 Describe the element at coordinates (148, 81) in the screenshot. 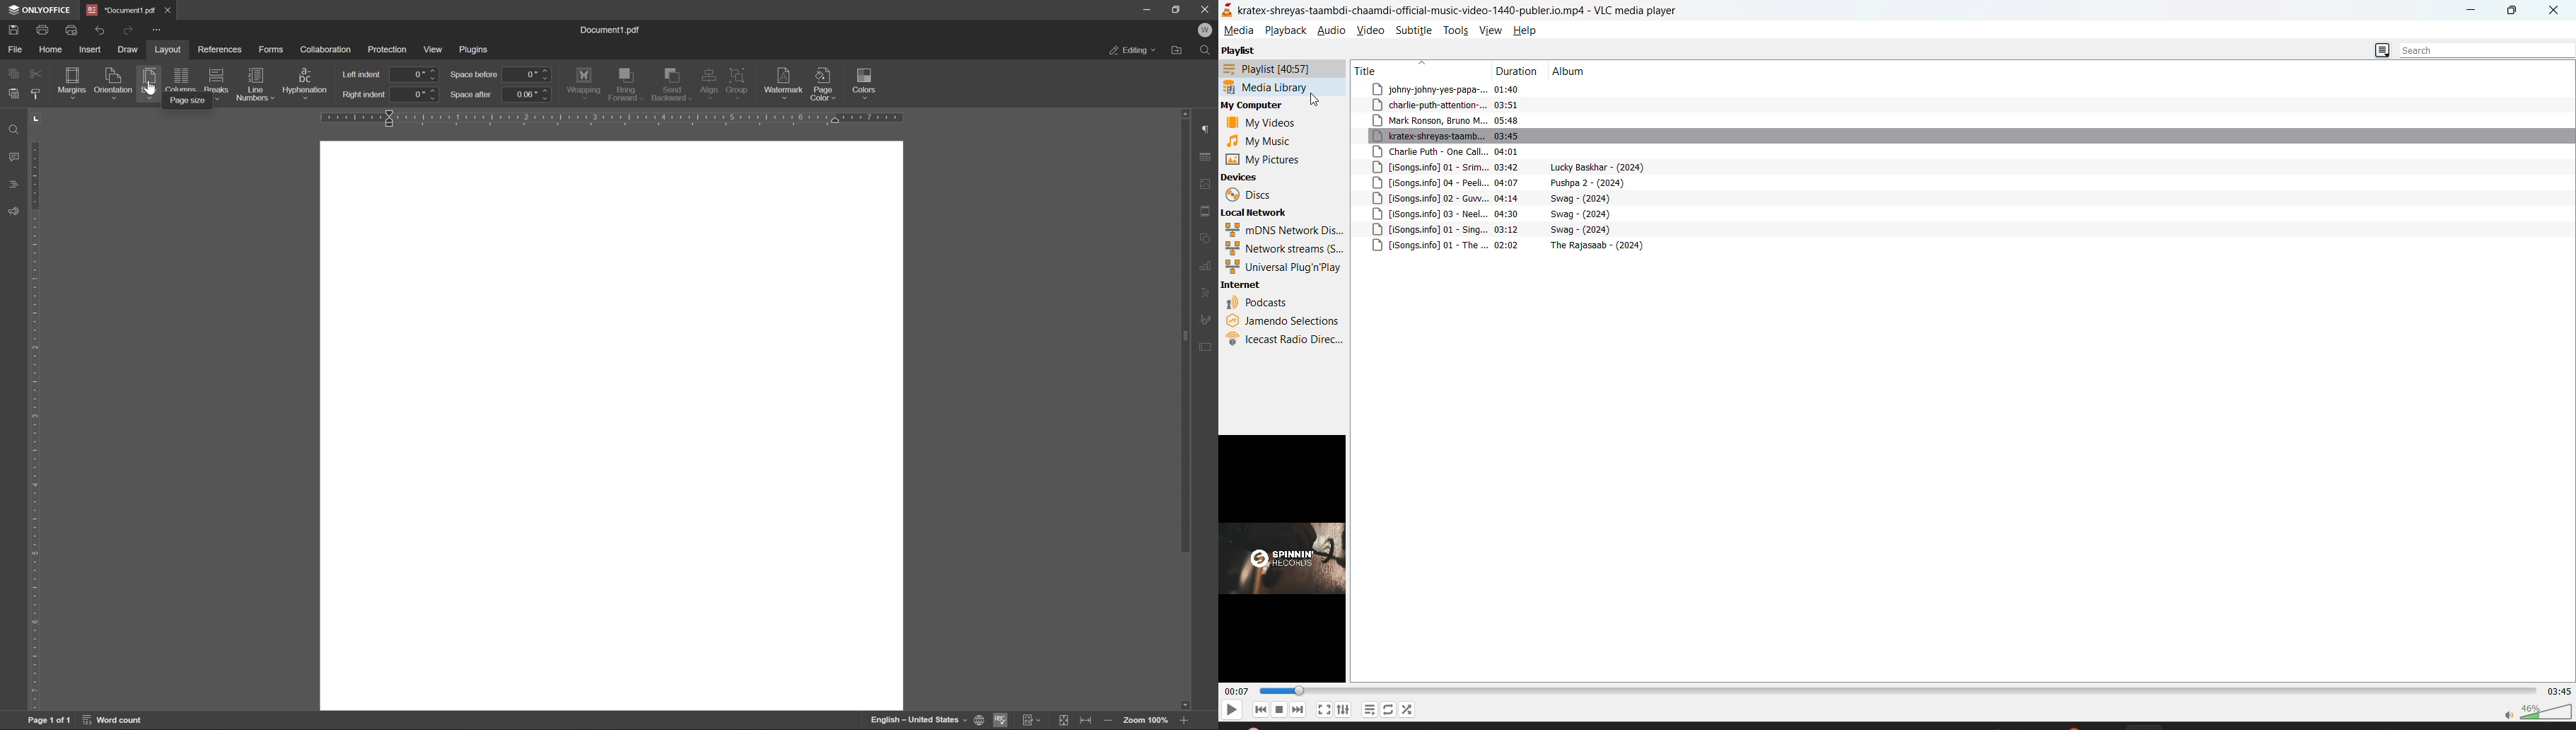

I see `size with active cursor` at that location.